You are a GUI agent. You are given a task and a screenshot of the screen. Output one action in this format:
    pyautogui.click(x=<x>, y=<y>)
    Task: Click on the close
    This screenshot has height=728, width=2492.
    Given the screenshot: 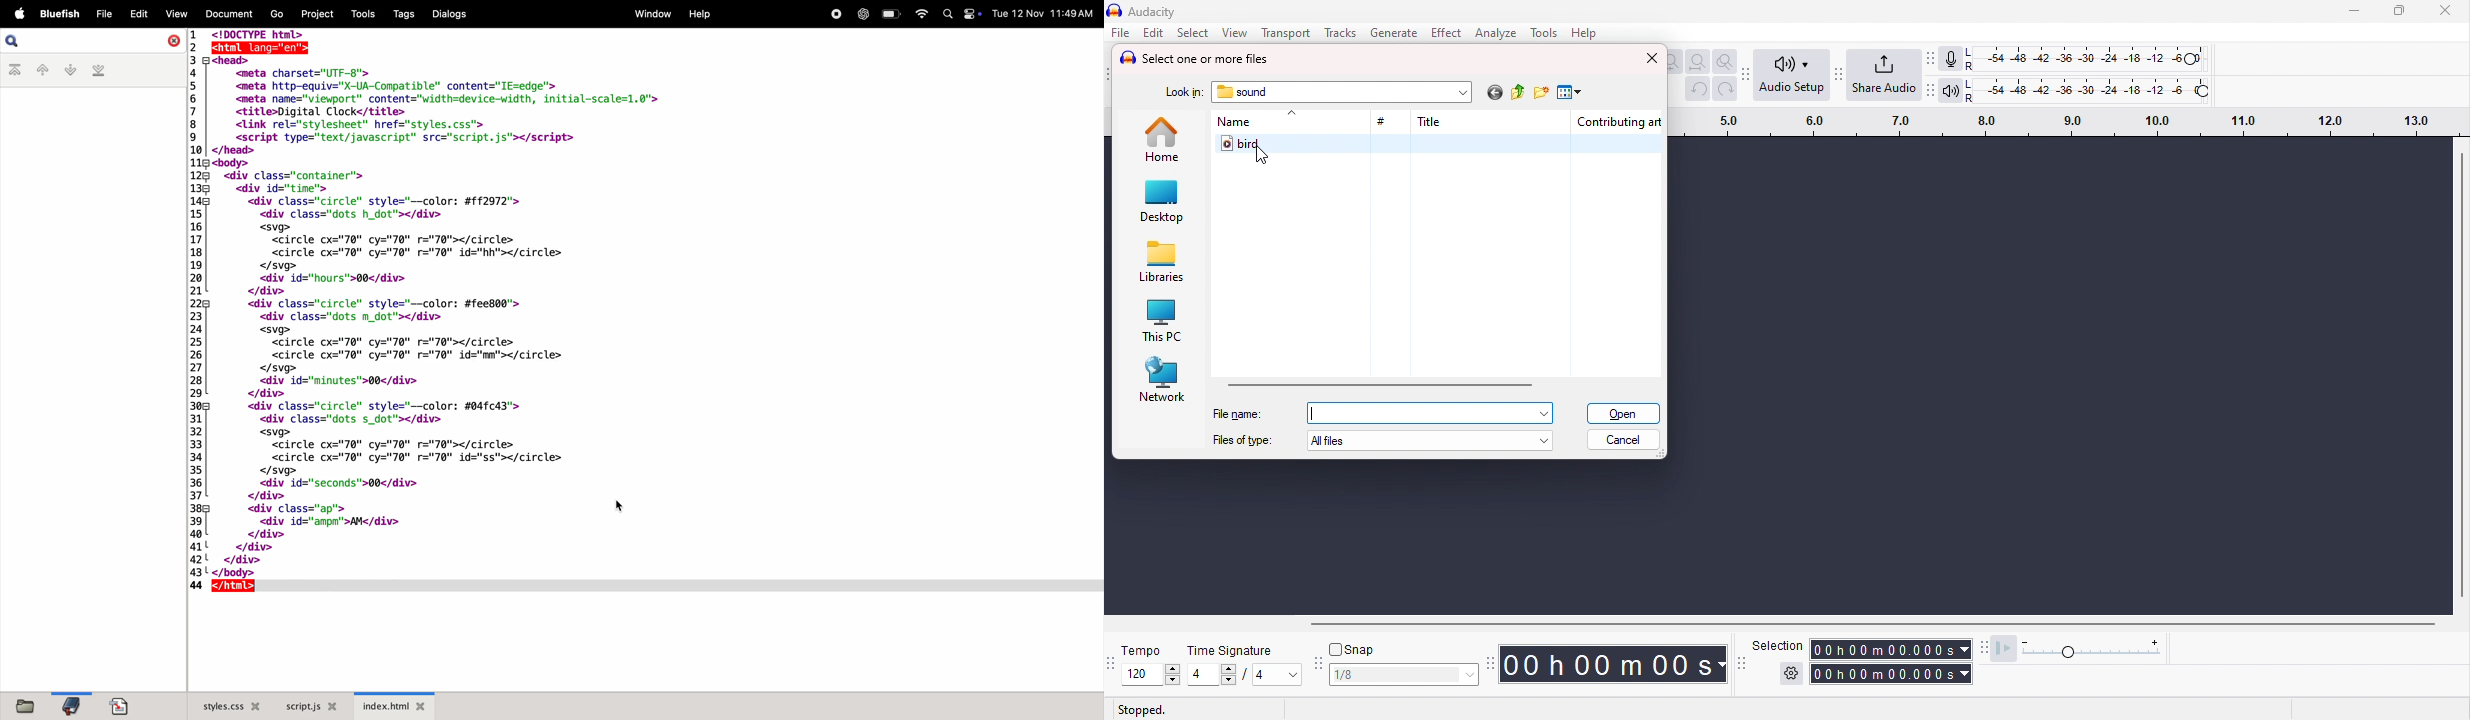 What is the action you would take?
    pyautogui.click(x=173, y=41)
    